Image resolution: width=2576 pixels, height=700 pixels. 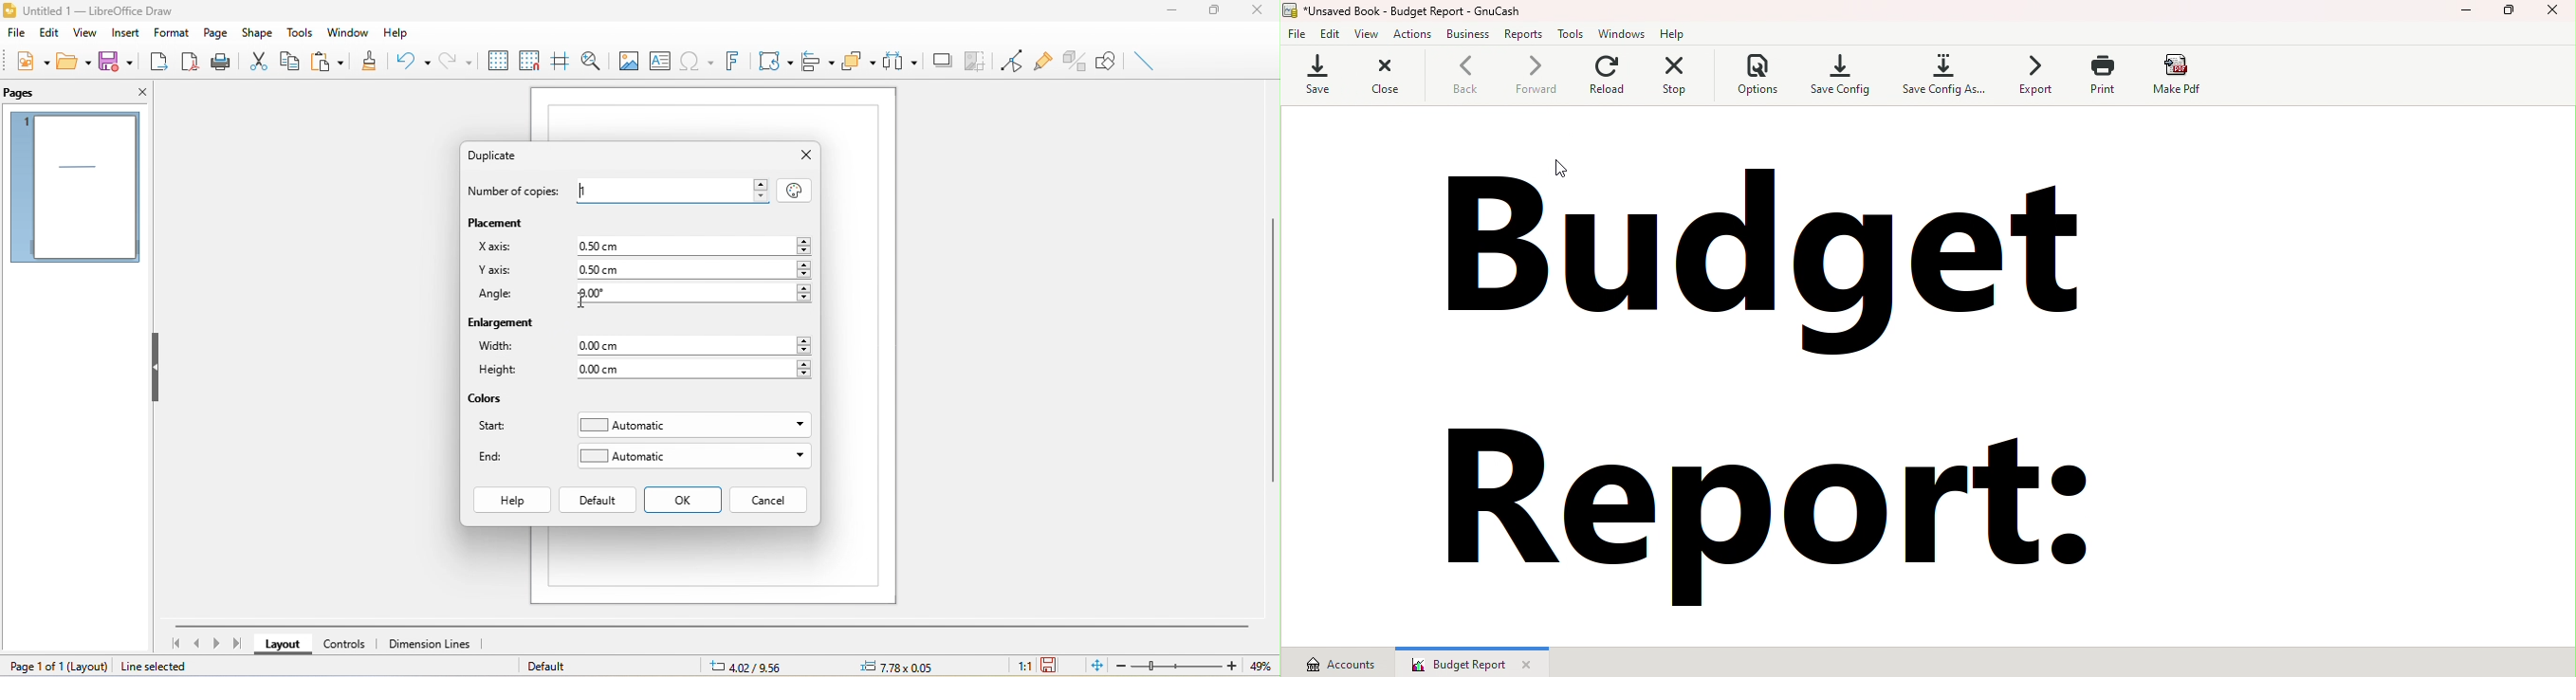 I want to click on tools, so click(x=302, y=33).